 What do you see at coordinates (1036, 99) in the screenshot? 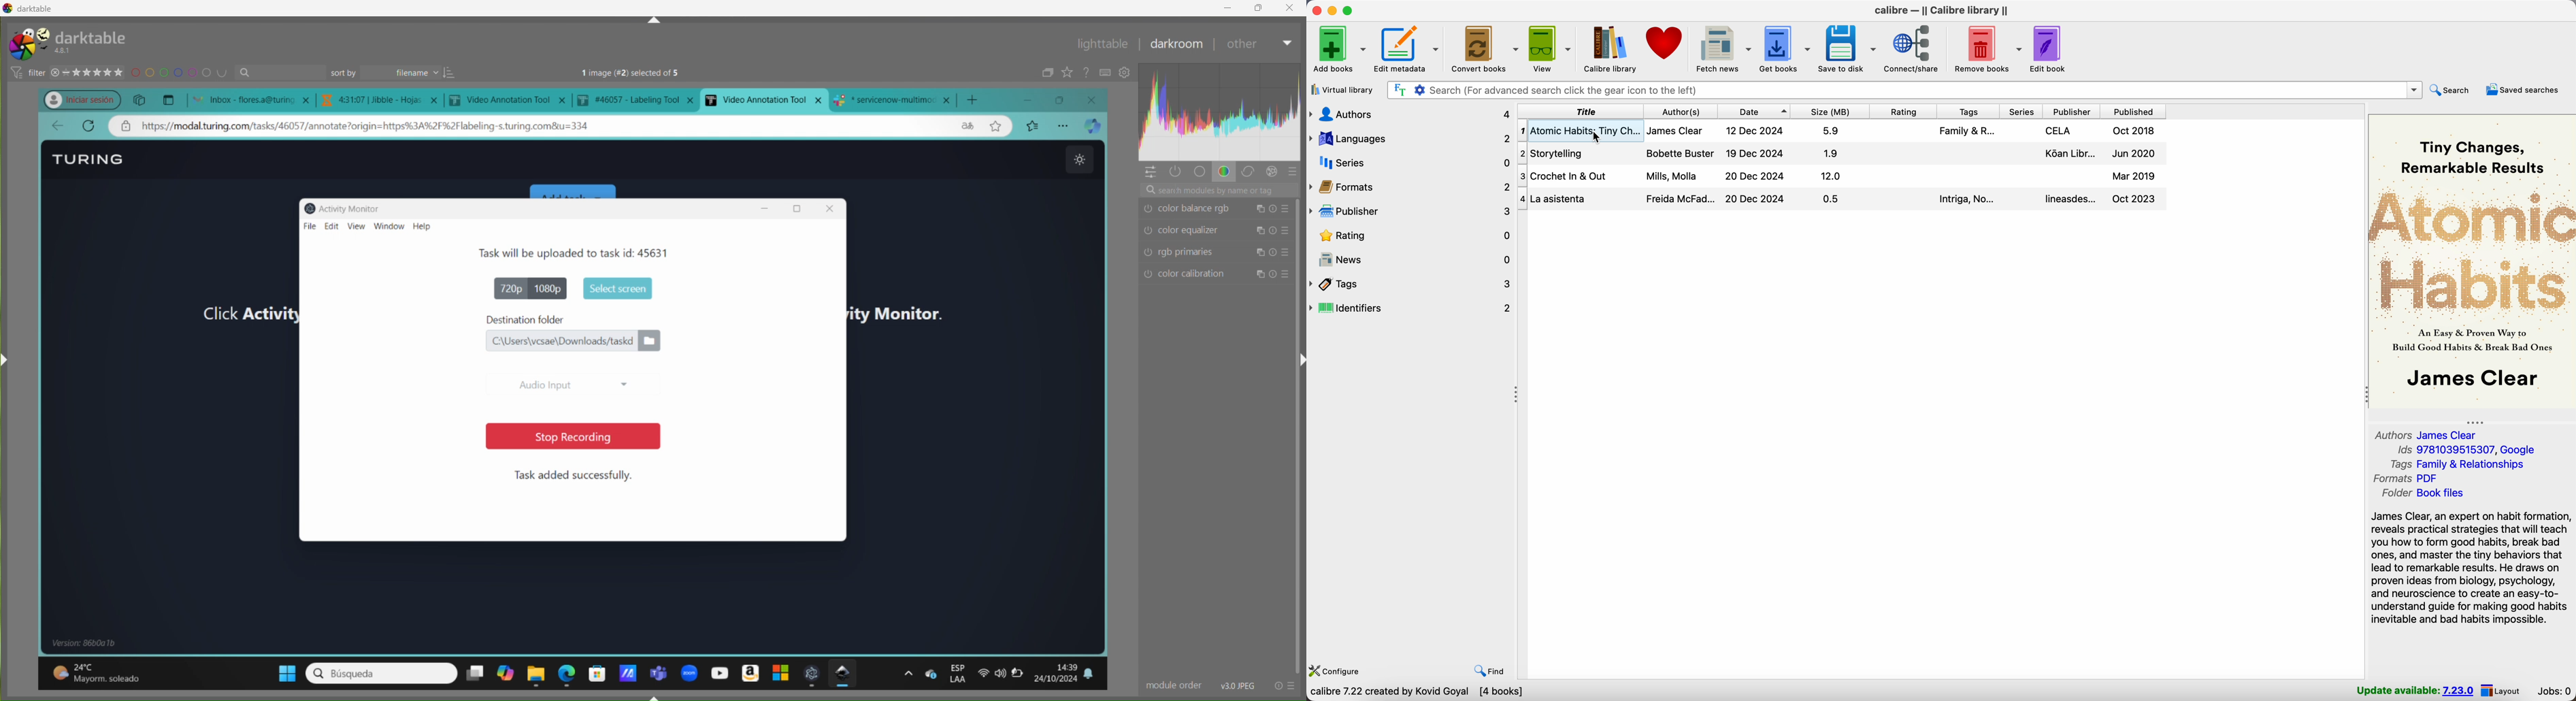
I see `minimize` at bounding box center [1036, 99].